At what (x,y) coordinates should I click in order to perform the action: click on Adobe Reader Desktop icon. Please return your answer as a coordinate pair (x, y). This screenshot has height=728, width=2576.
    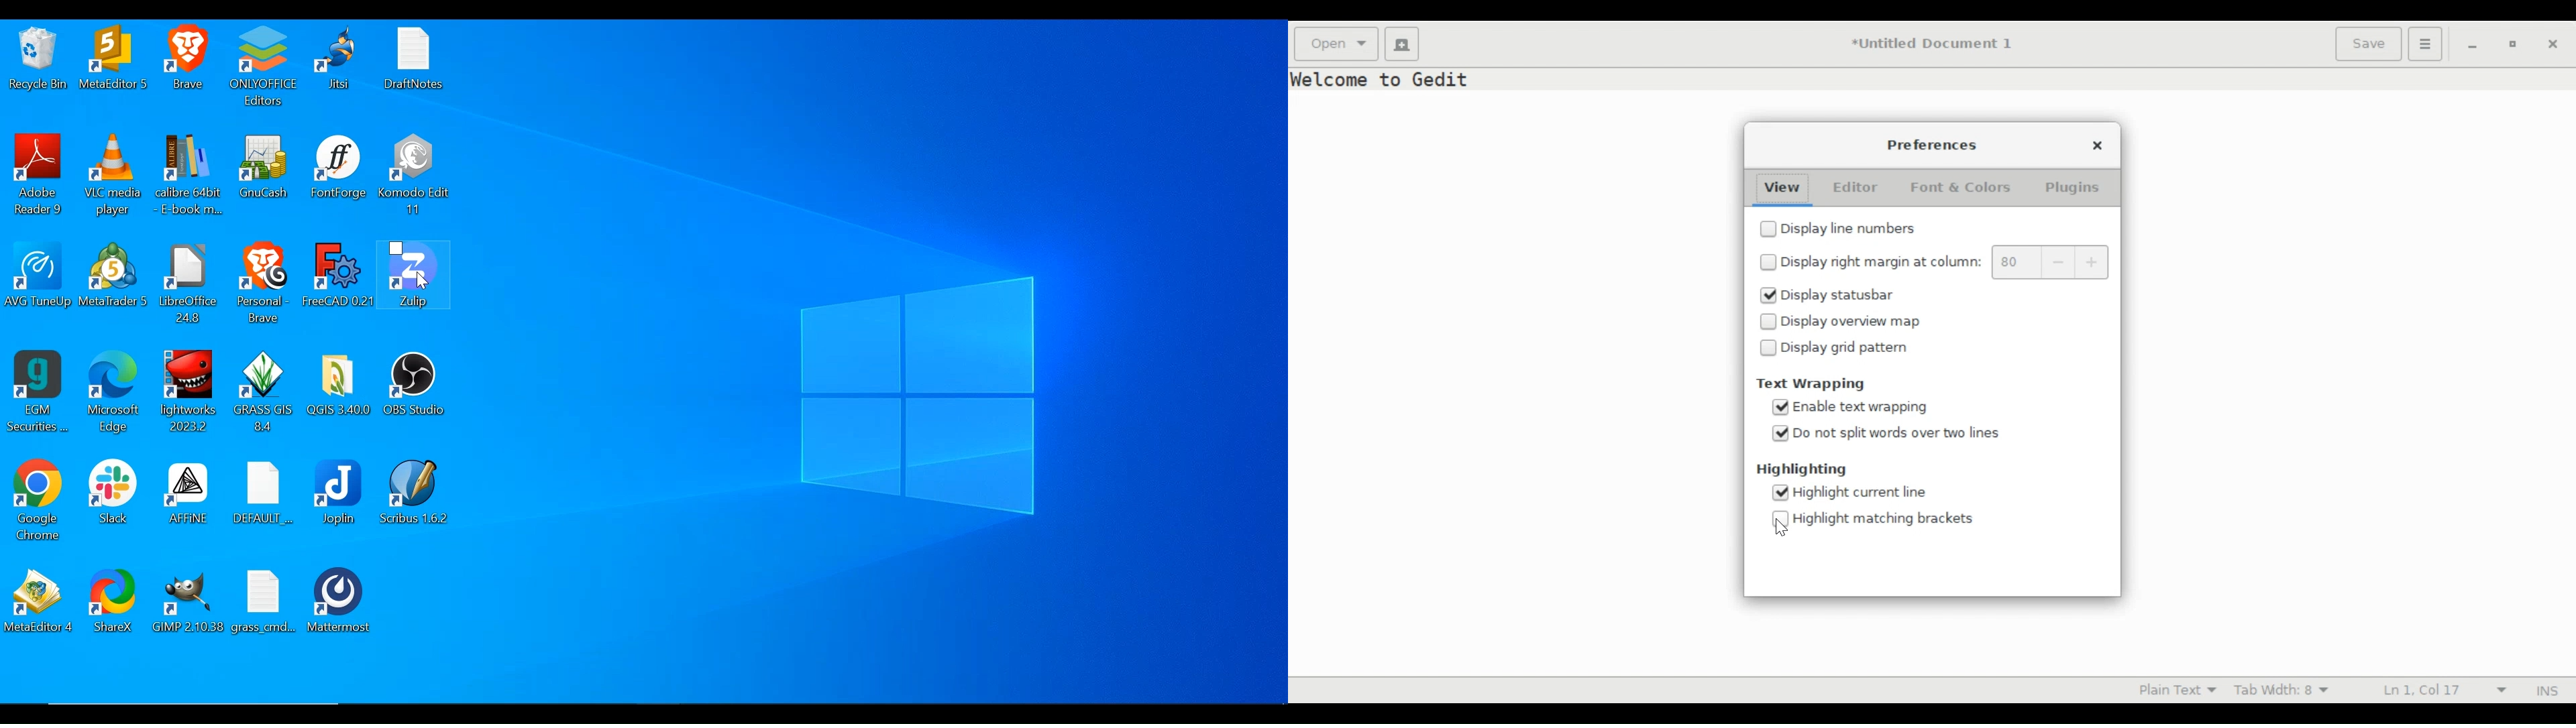
    Looking at the image, I should click on (40, 171).